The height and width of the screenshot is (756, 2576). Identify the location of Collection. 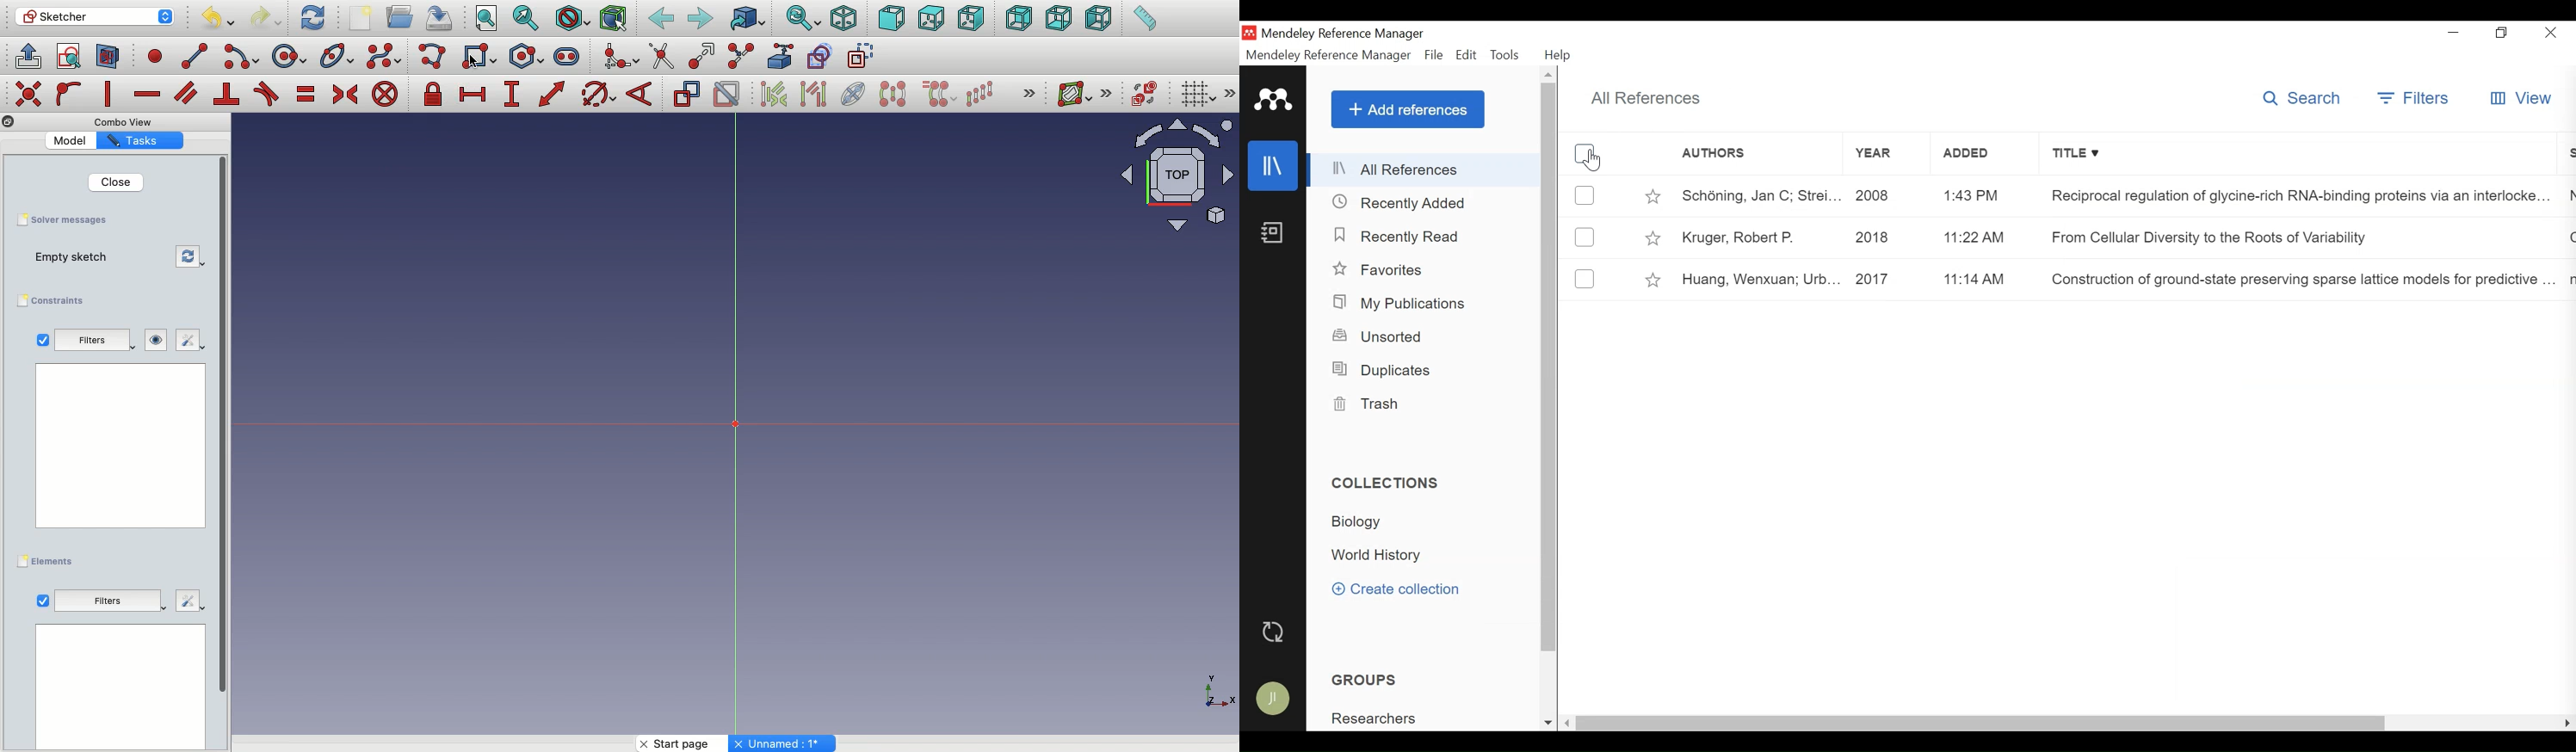
(1407, 717).